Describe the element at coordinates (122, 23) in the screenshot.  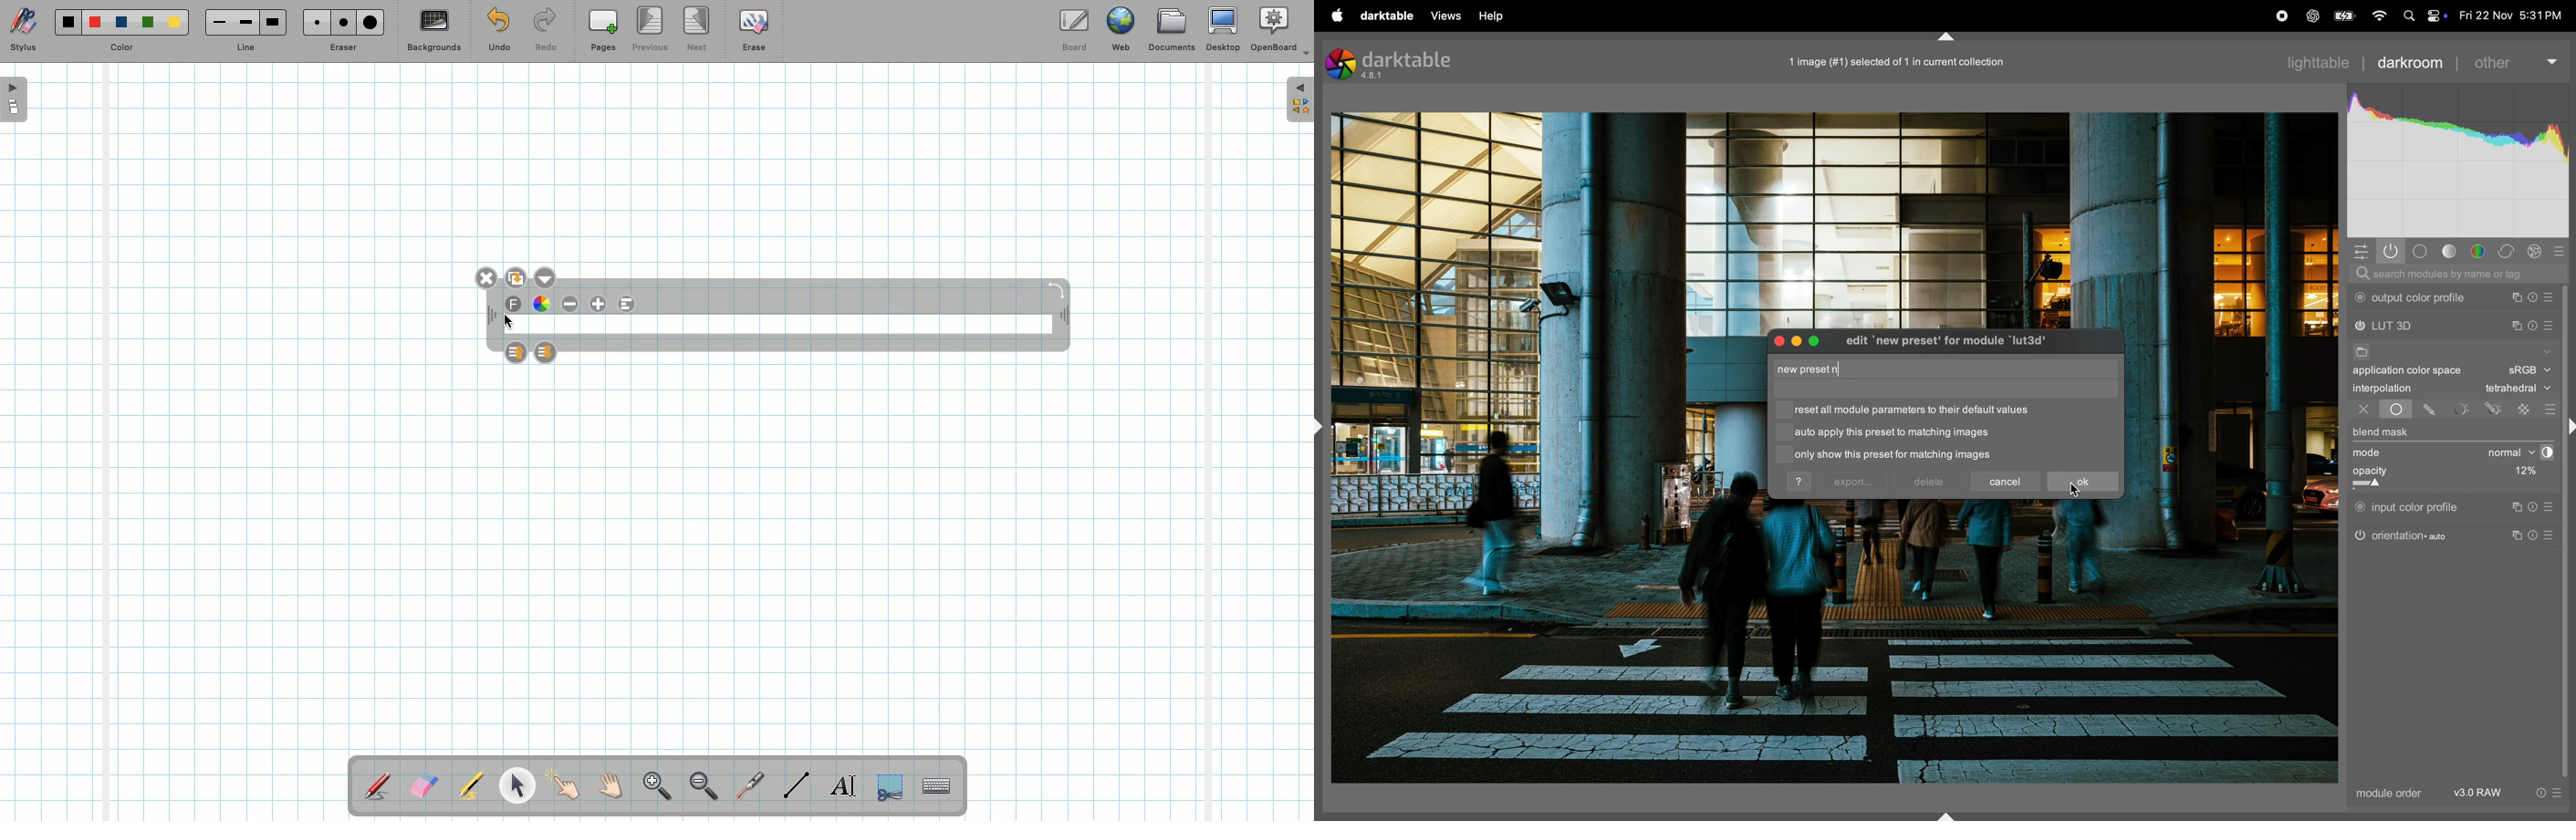
I see `Blue` at that location.